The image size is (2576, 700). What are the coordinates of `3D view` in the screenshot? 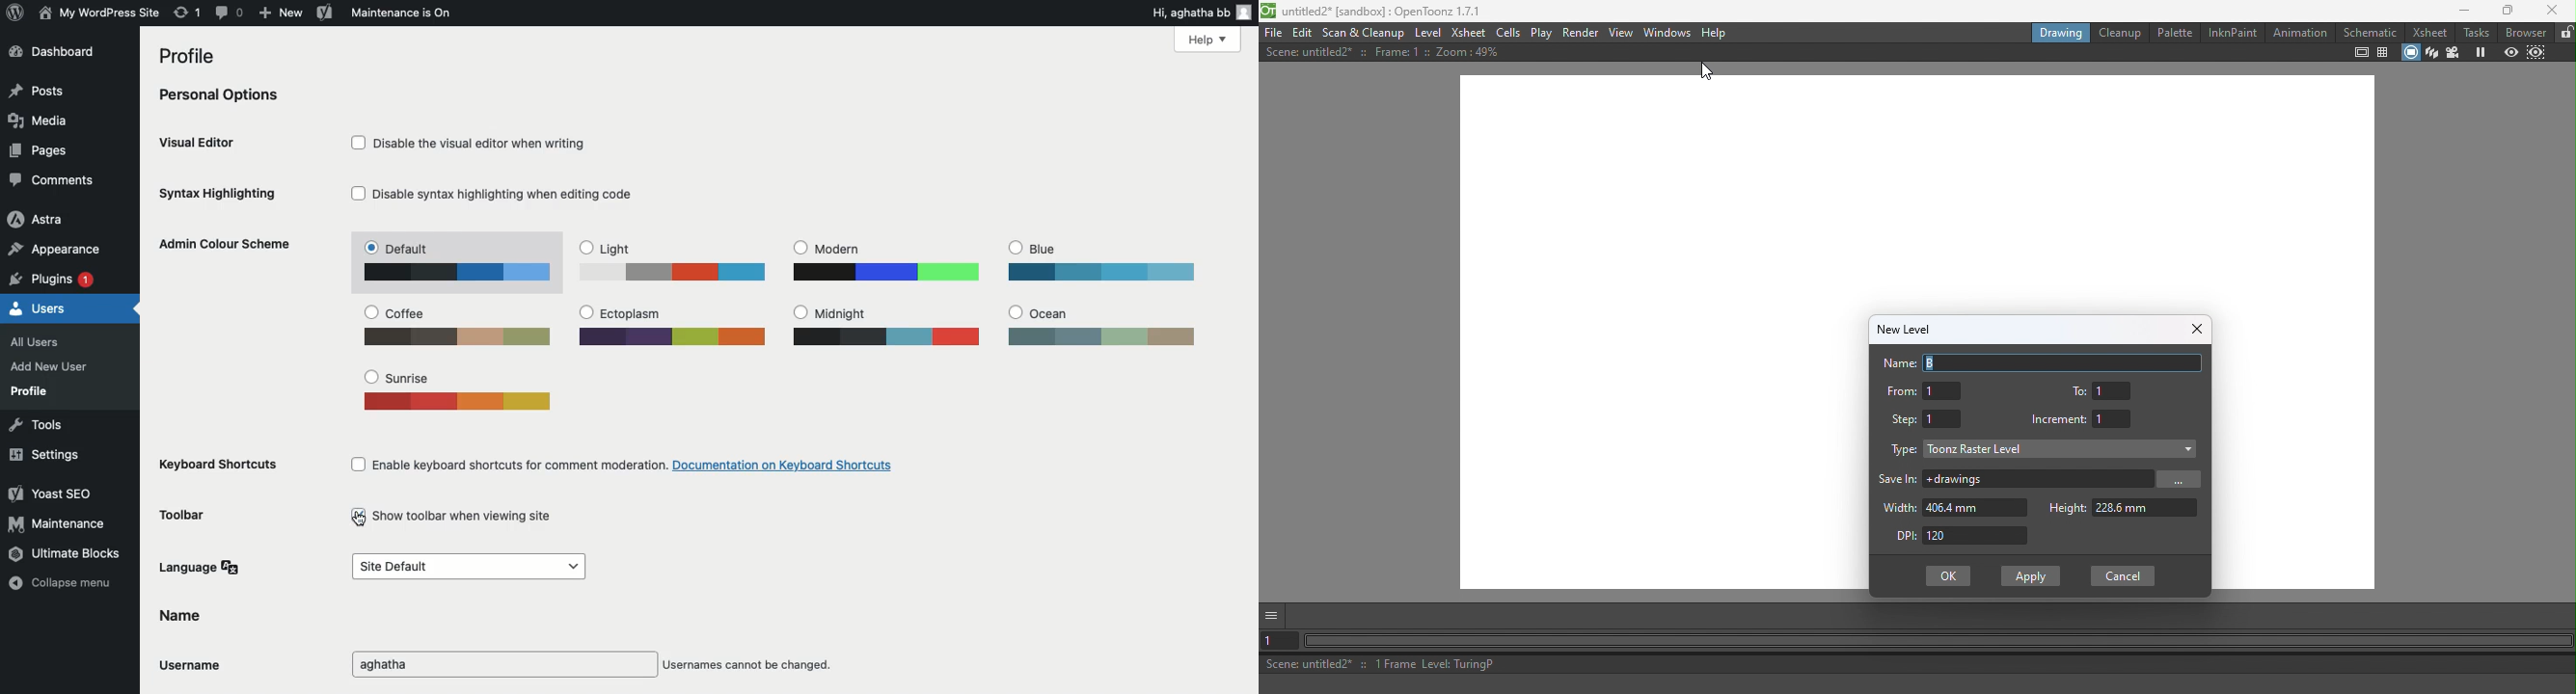 It's located at (2434, 52).